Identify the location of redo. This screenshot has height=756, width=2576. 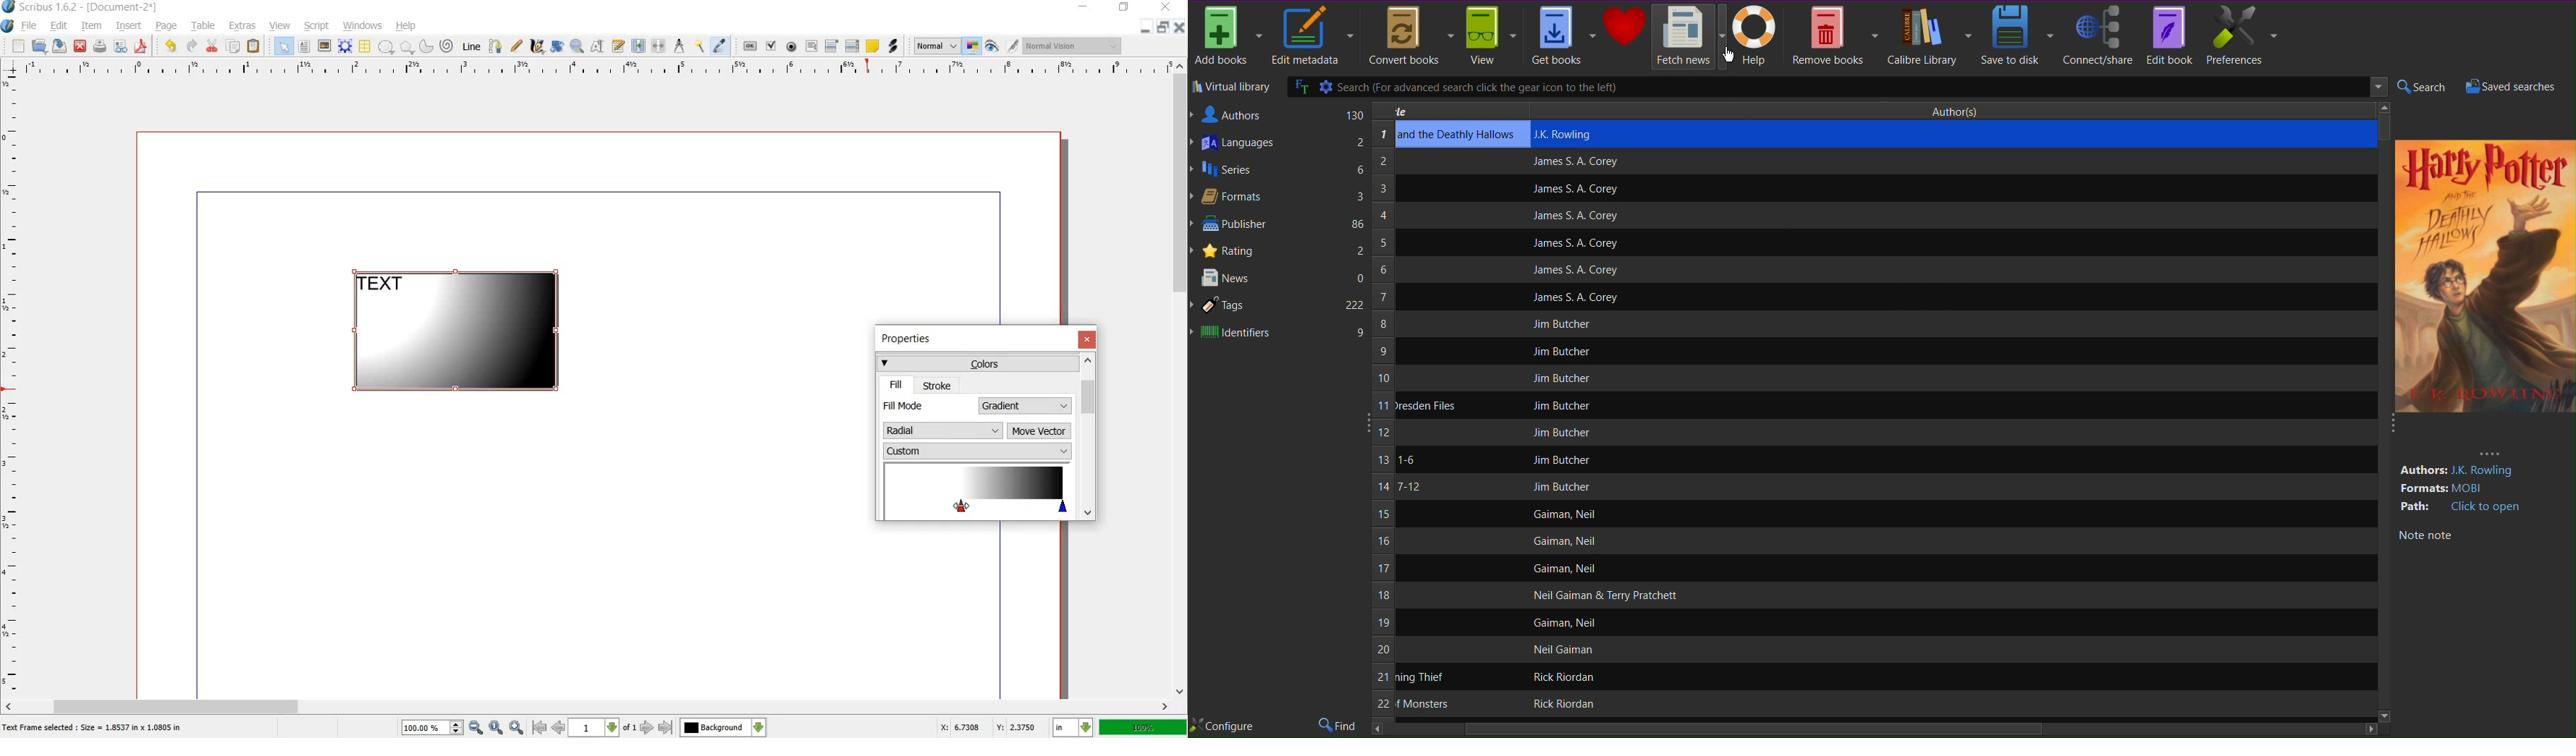
(192, 47).